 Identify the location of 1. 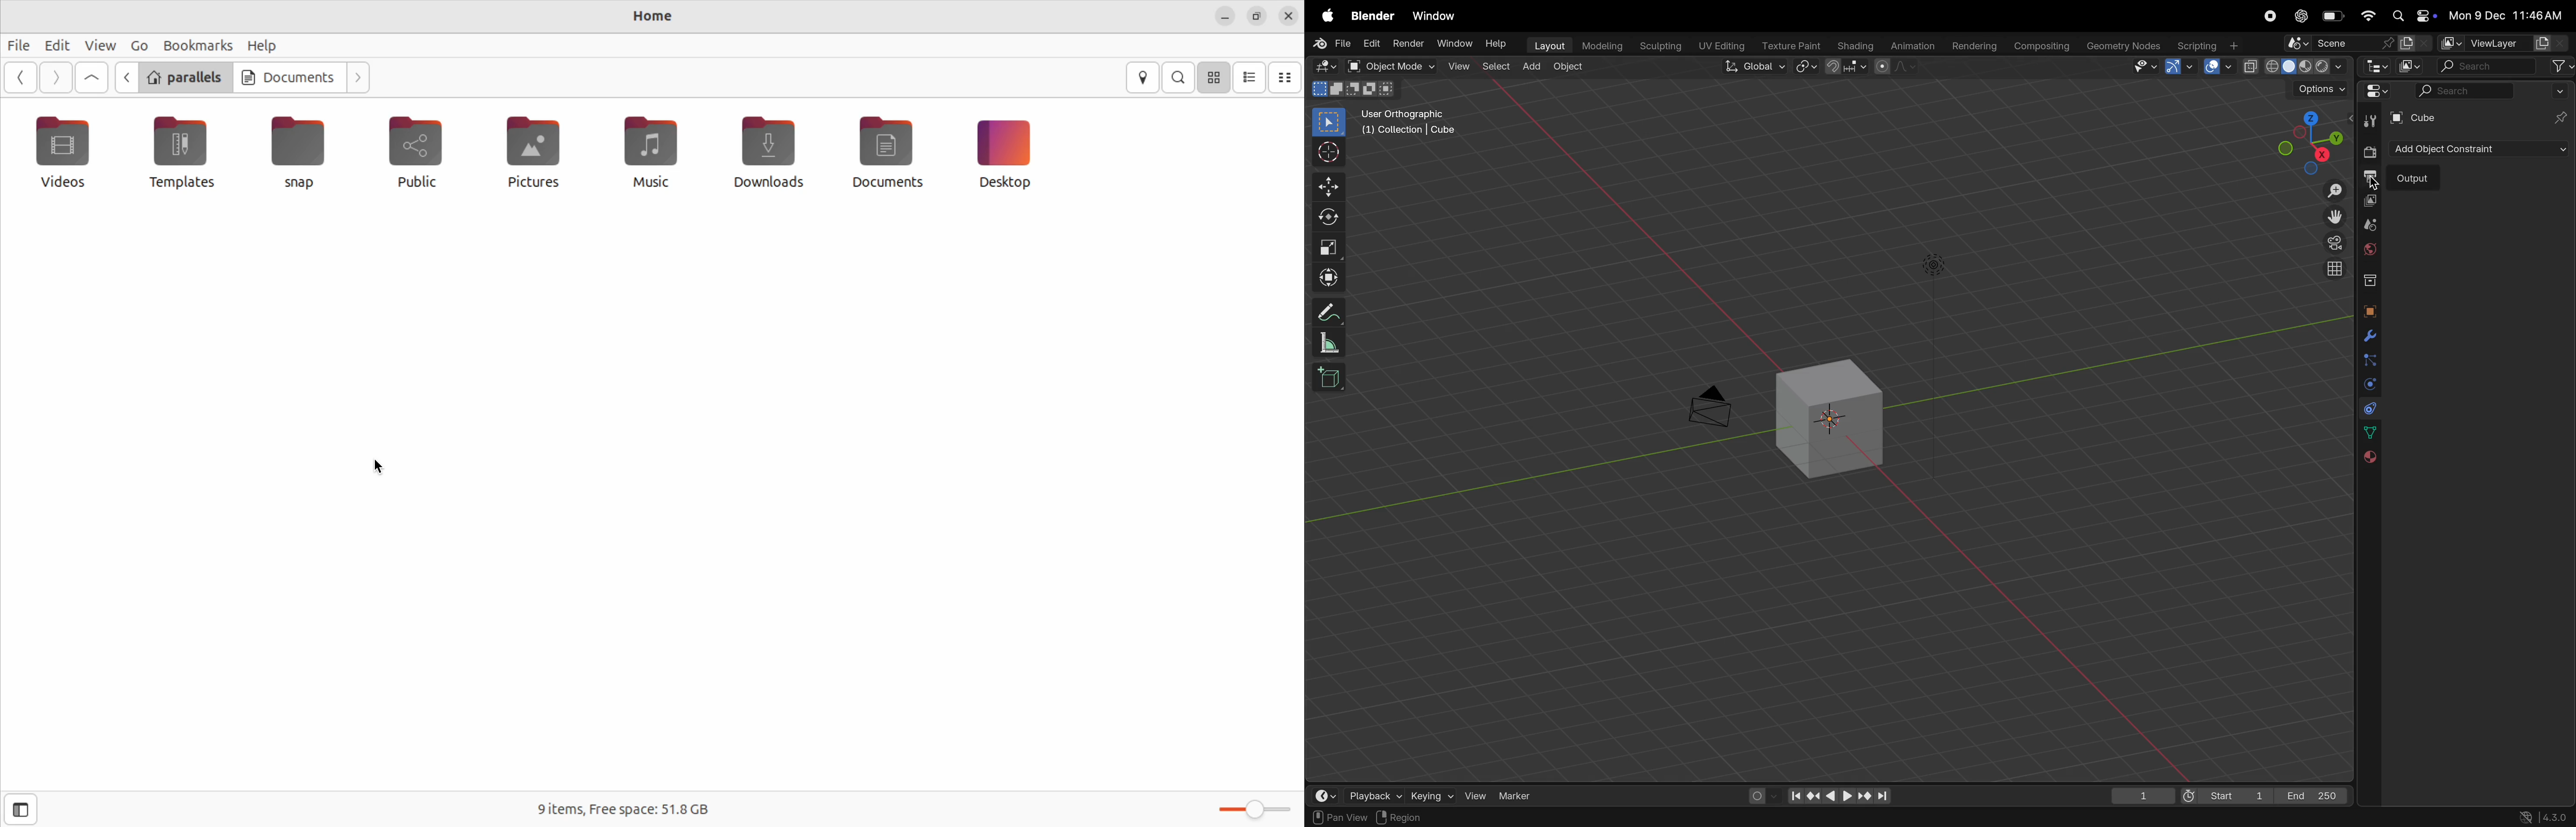
(2137, 795).